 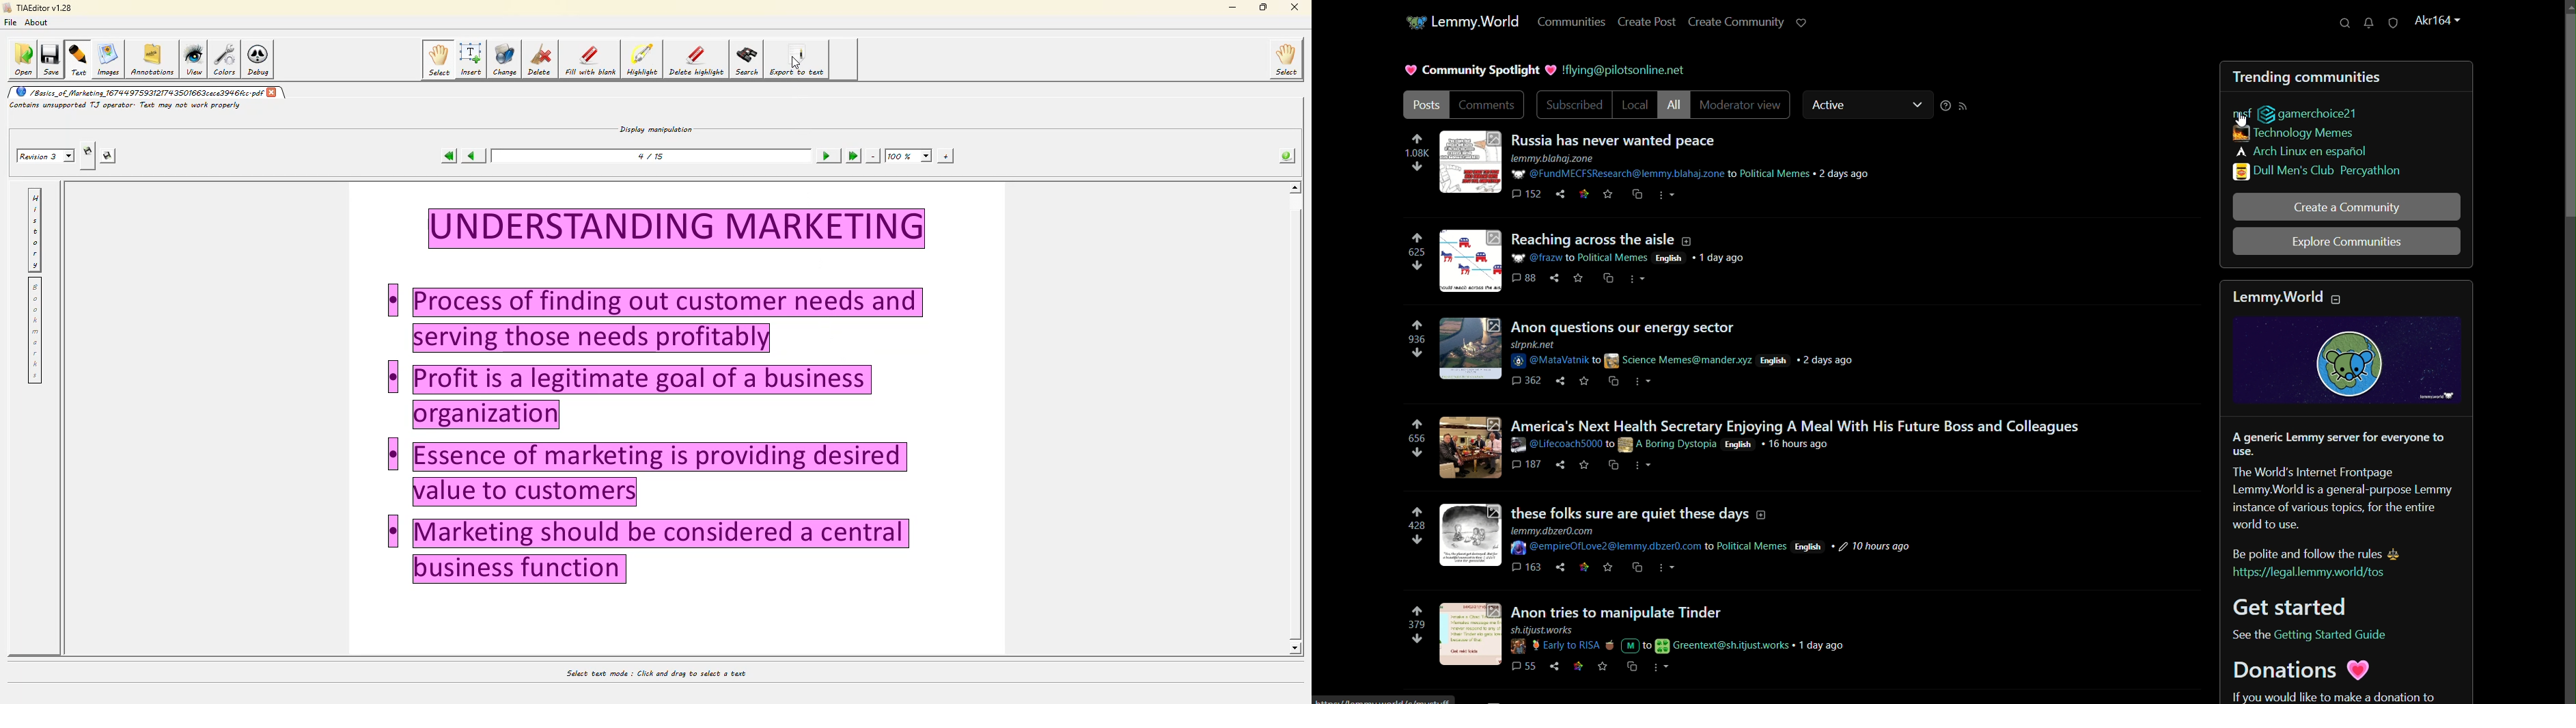 What do you see at coordinates (1577, 277) in the screenshot?
I see `save` at bounding box center [1577, 277].